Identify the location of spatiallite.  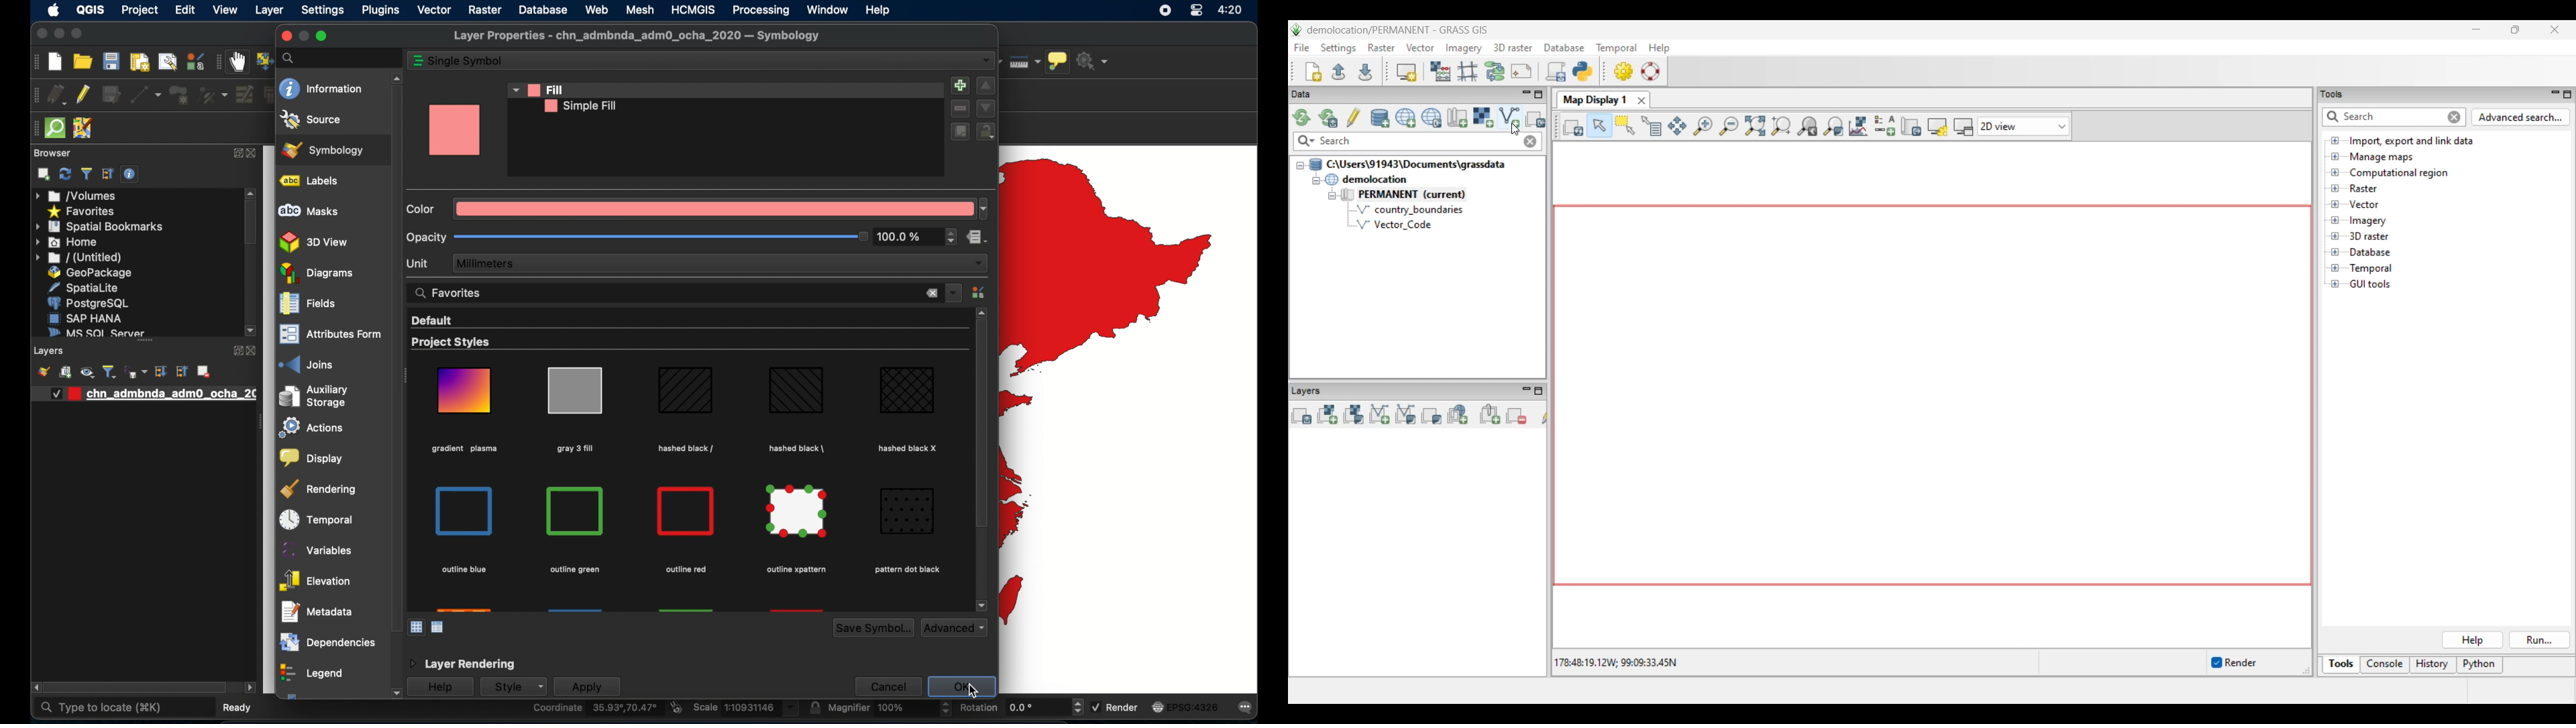
(88, 288).